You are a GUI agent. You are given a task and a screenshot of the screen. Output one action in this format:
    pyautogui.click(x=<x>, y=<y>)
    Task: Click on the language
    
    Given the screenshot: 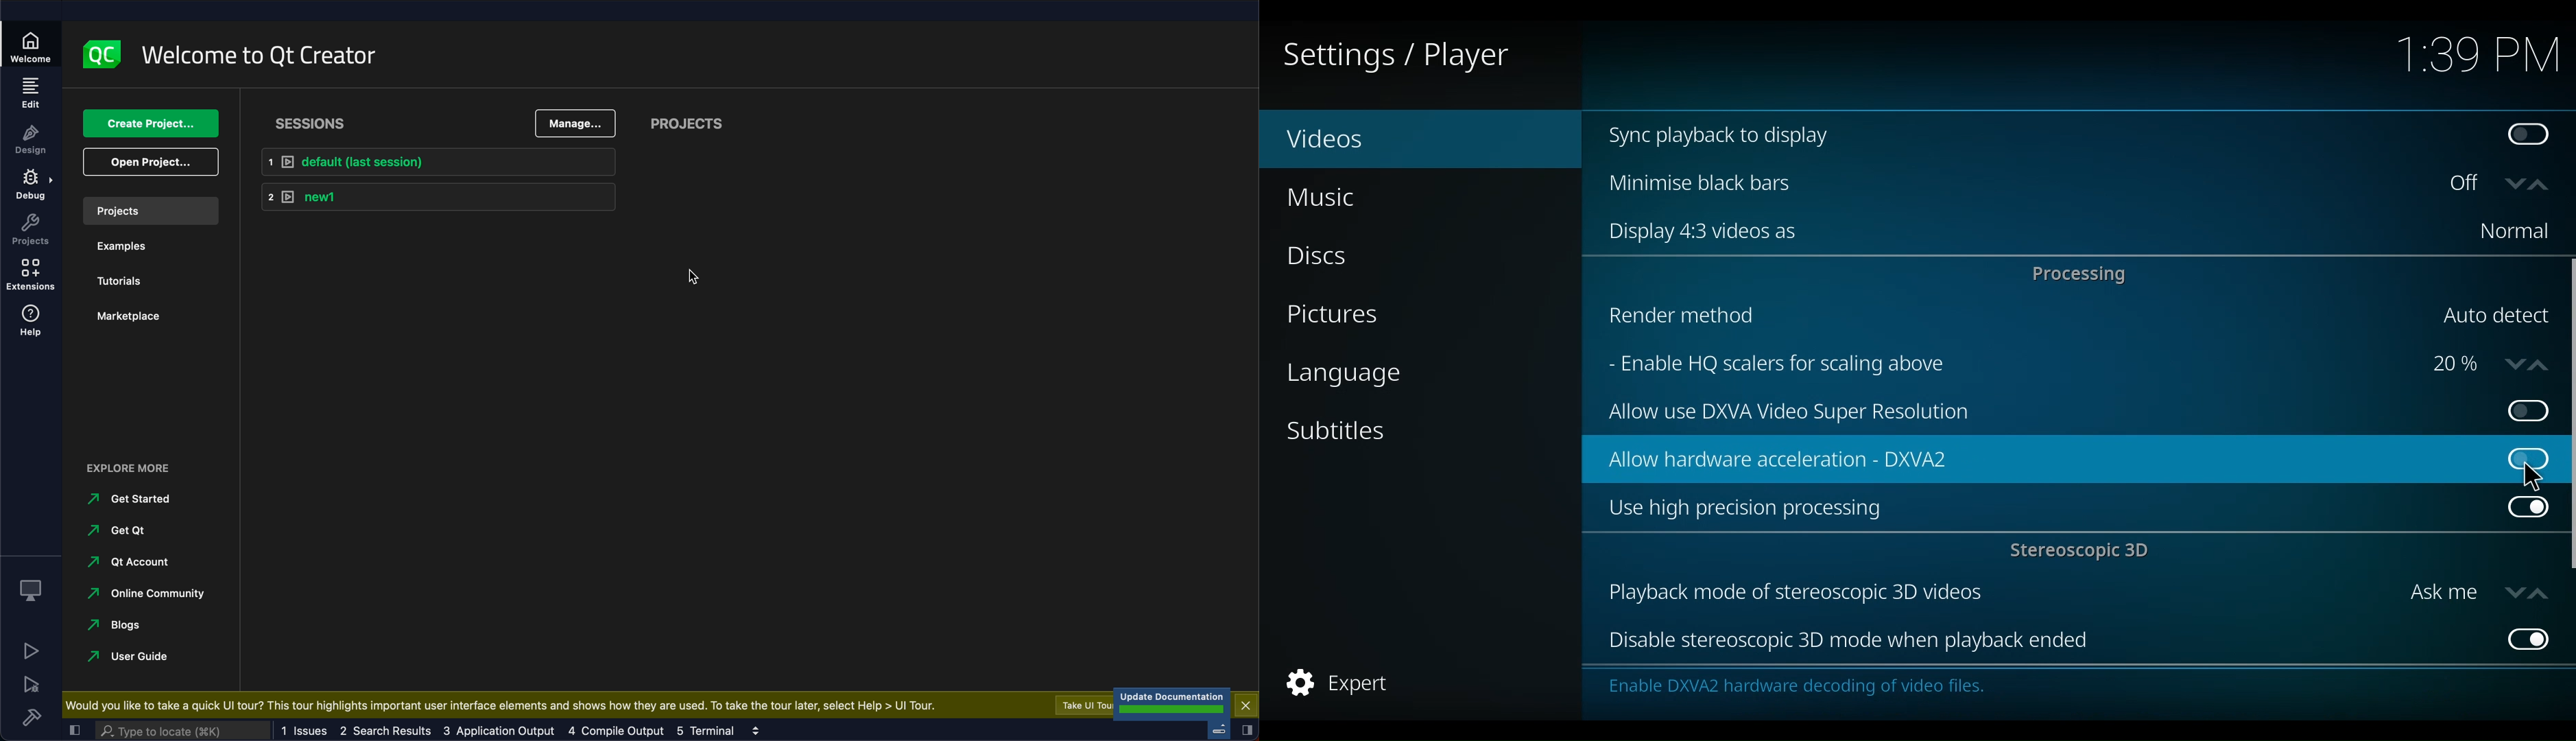 What is the action you would take?
    pyautogui.click(x=1344, y=375)
    